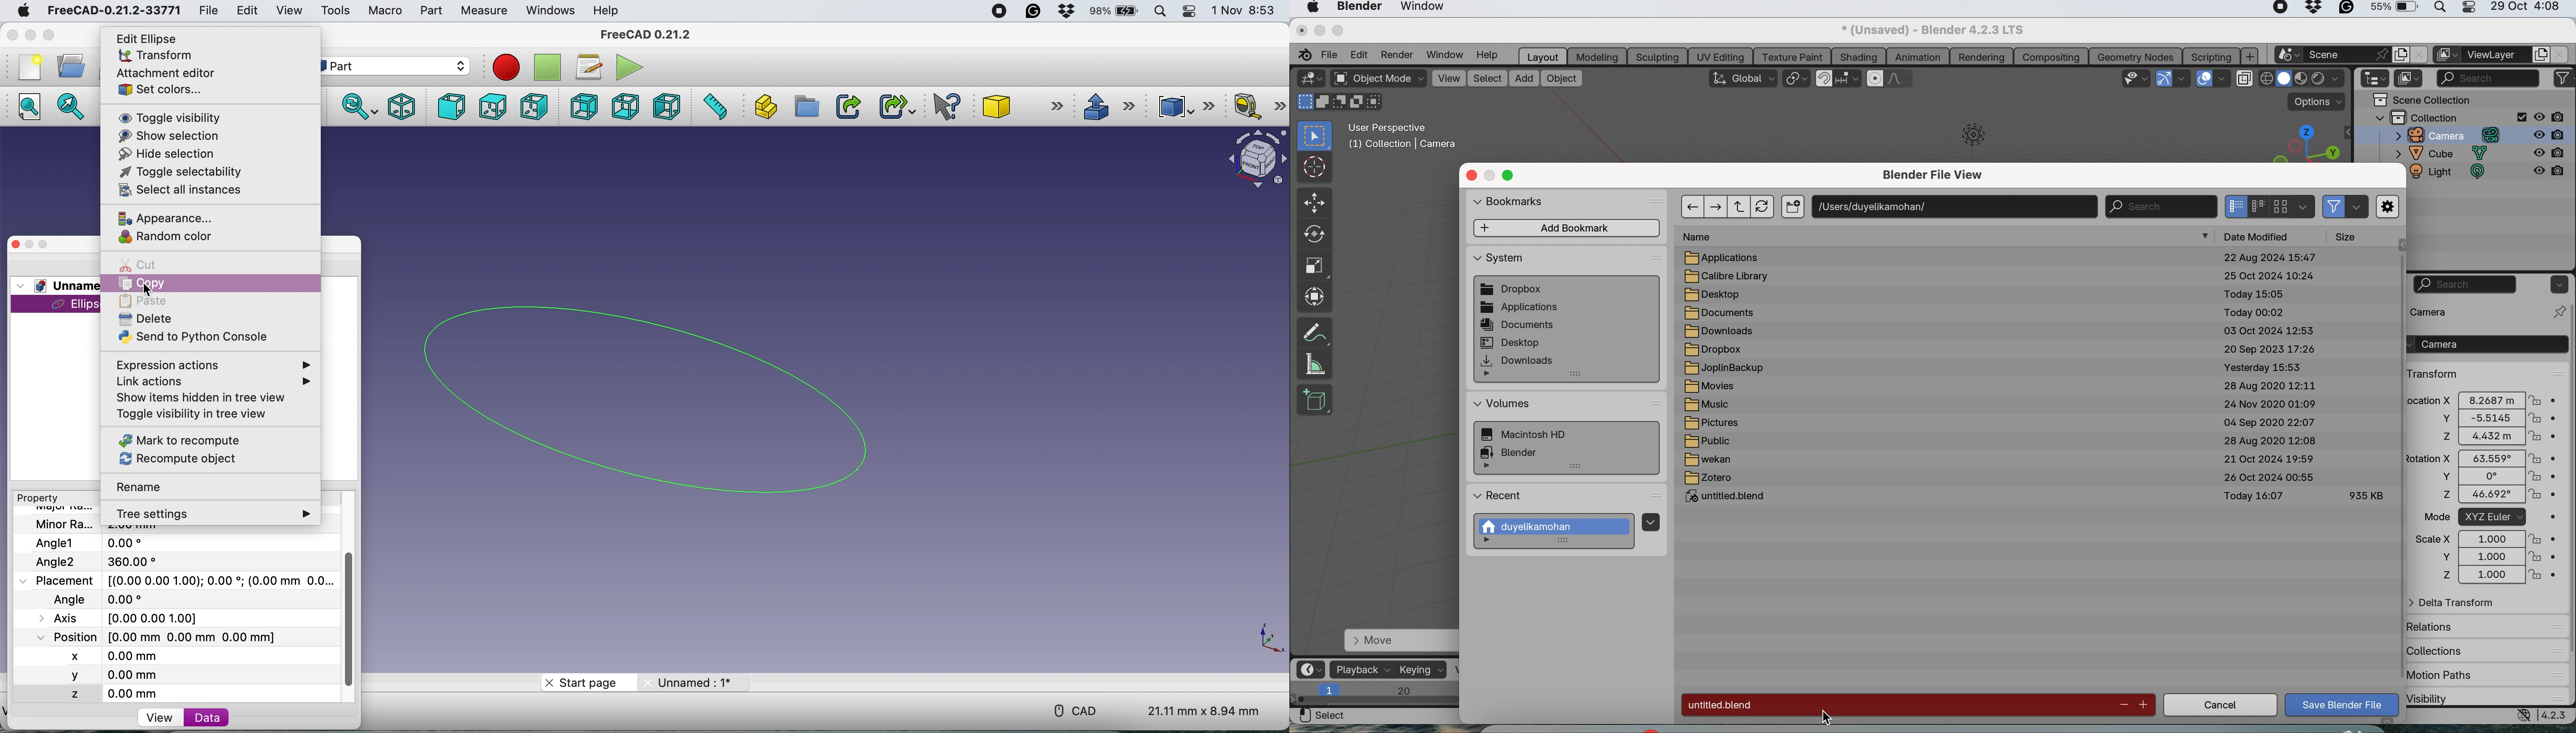 The width and height of the screenshot is (2576, 756). I want to click on add cube, so click(1316, 398).